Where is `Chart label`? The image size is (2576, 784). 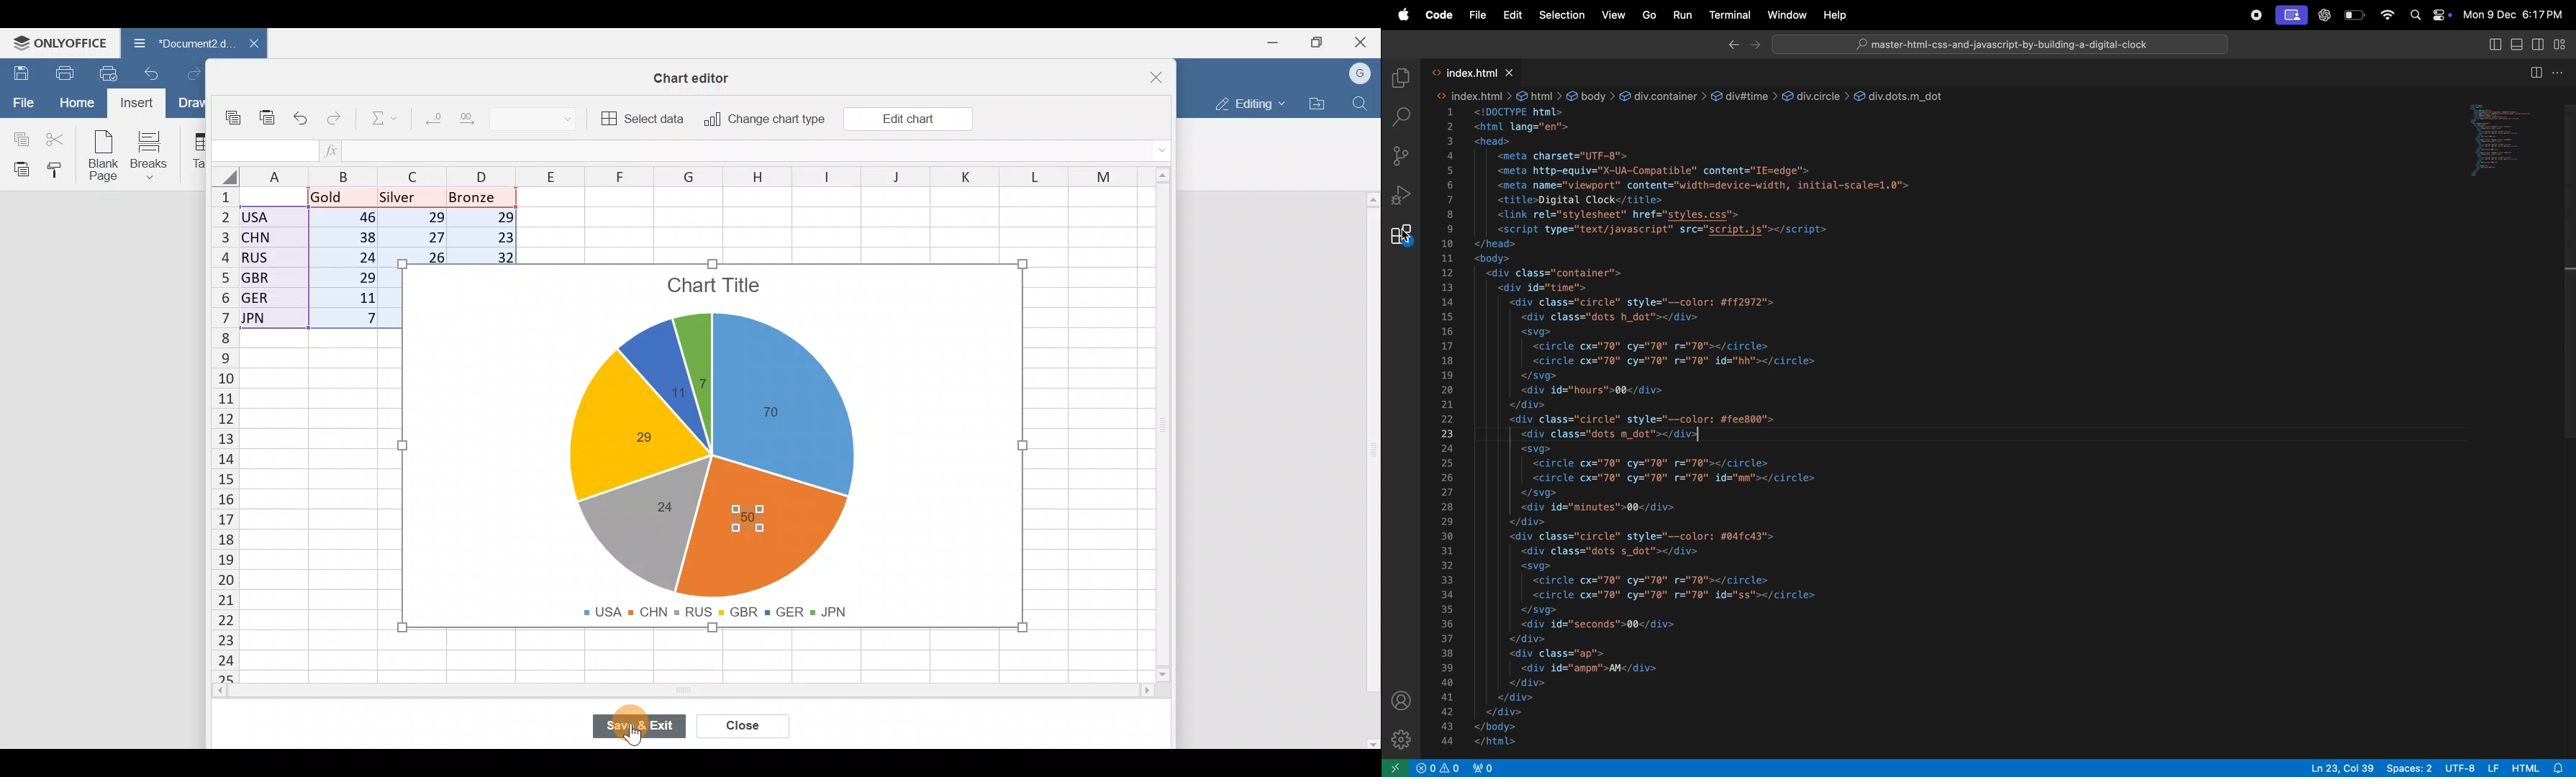 Chart label is located at coordinates (663, 504).